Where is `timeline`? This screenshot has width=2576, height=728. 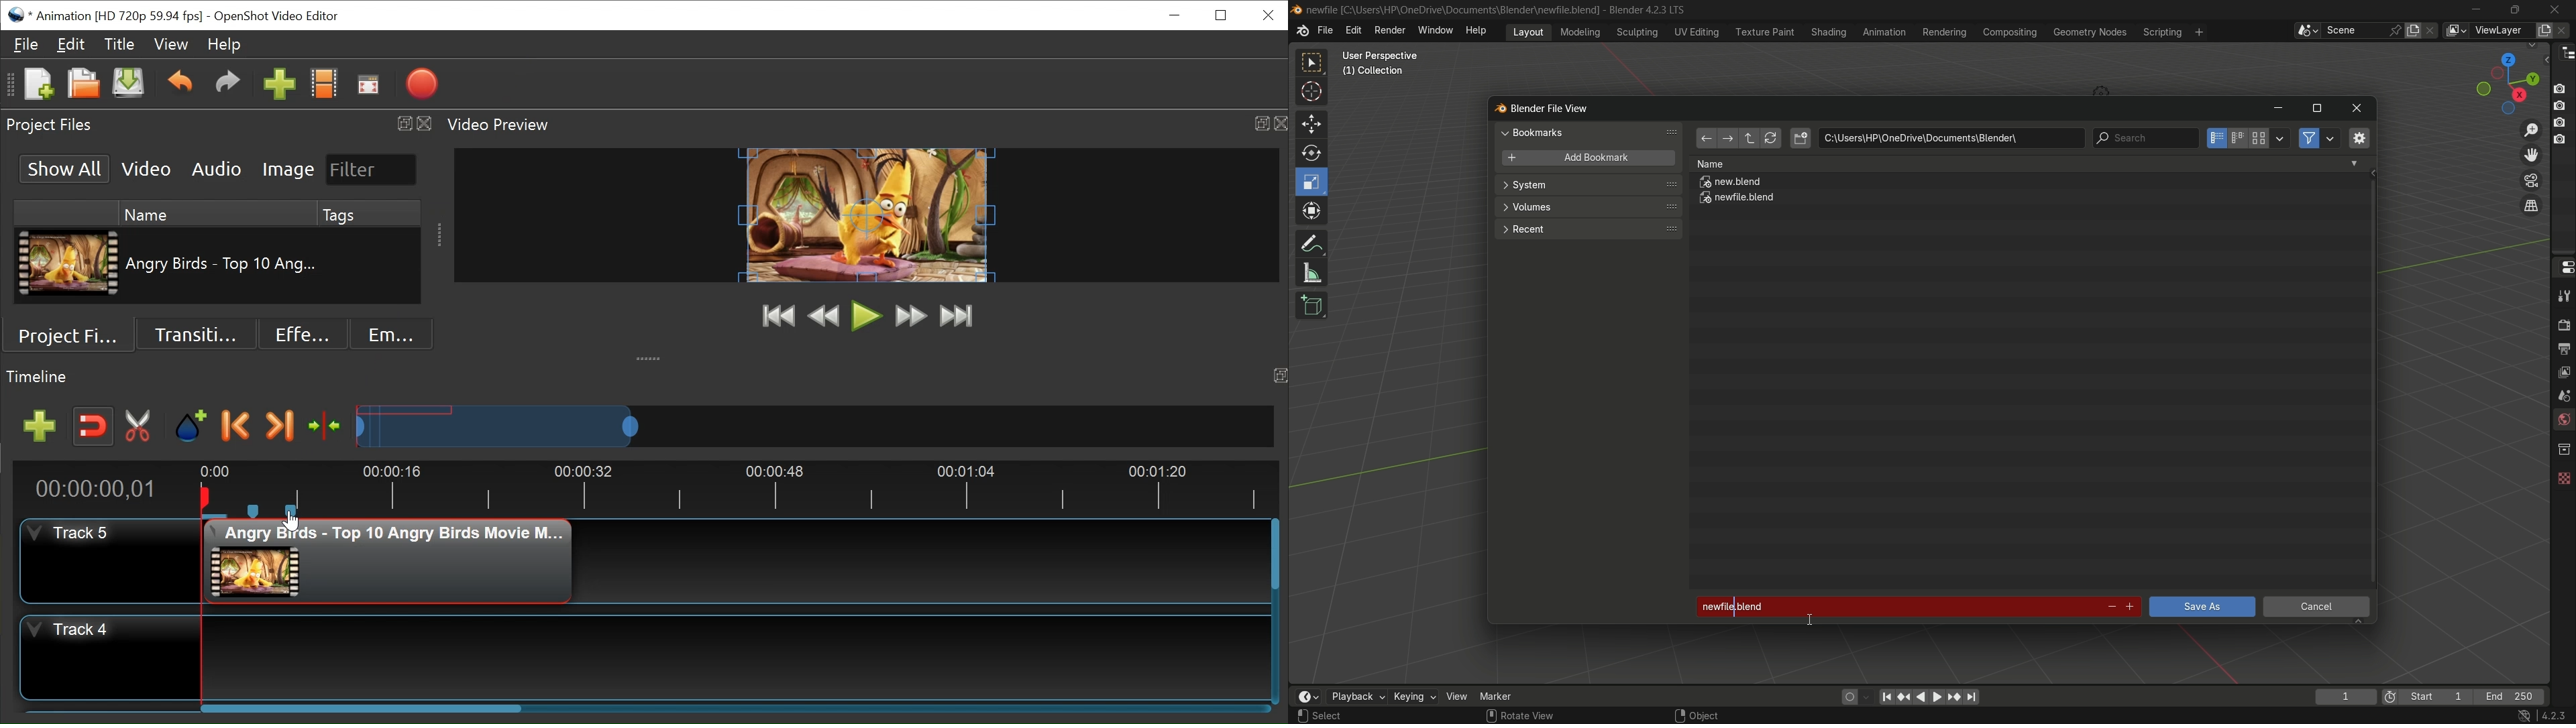 timeline is located at coordinates (1307, 697).